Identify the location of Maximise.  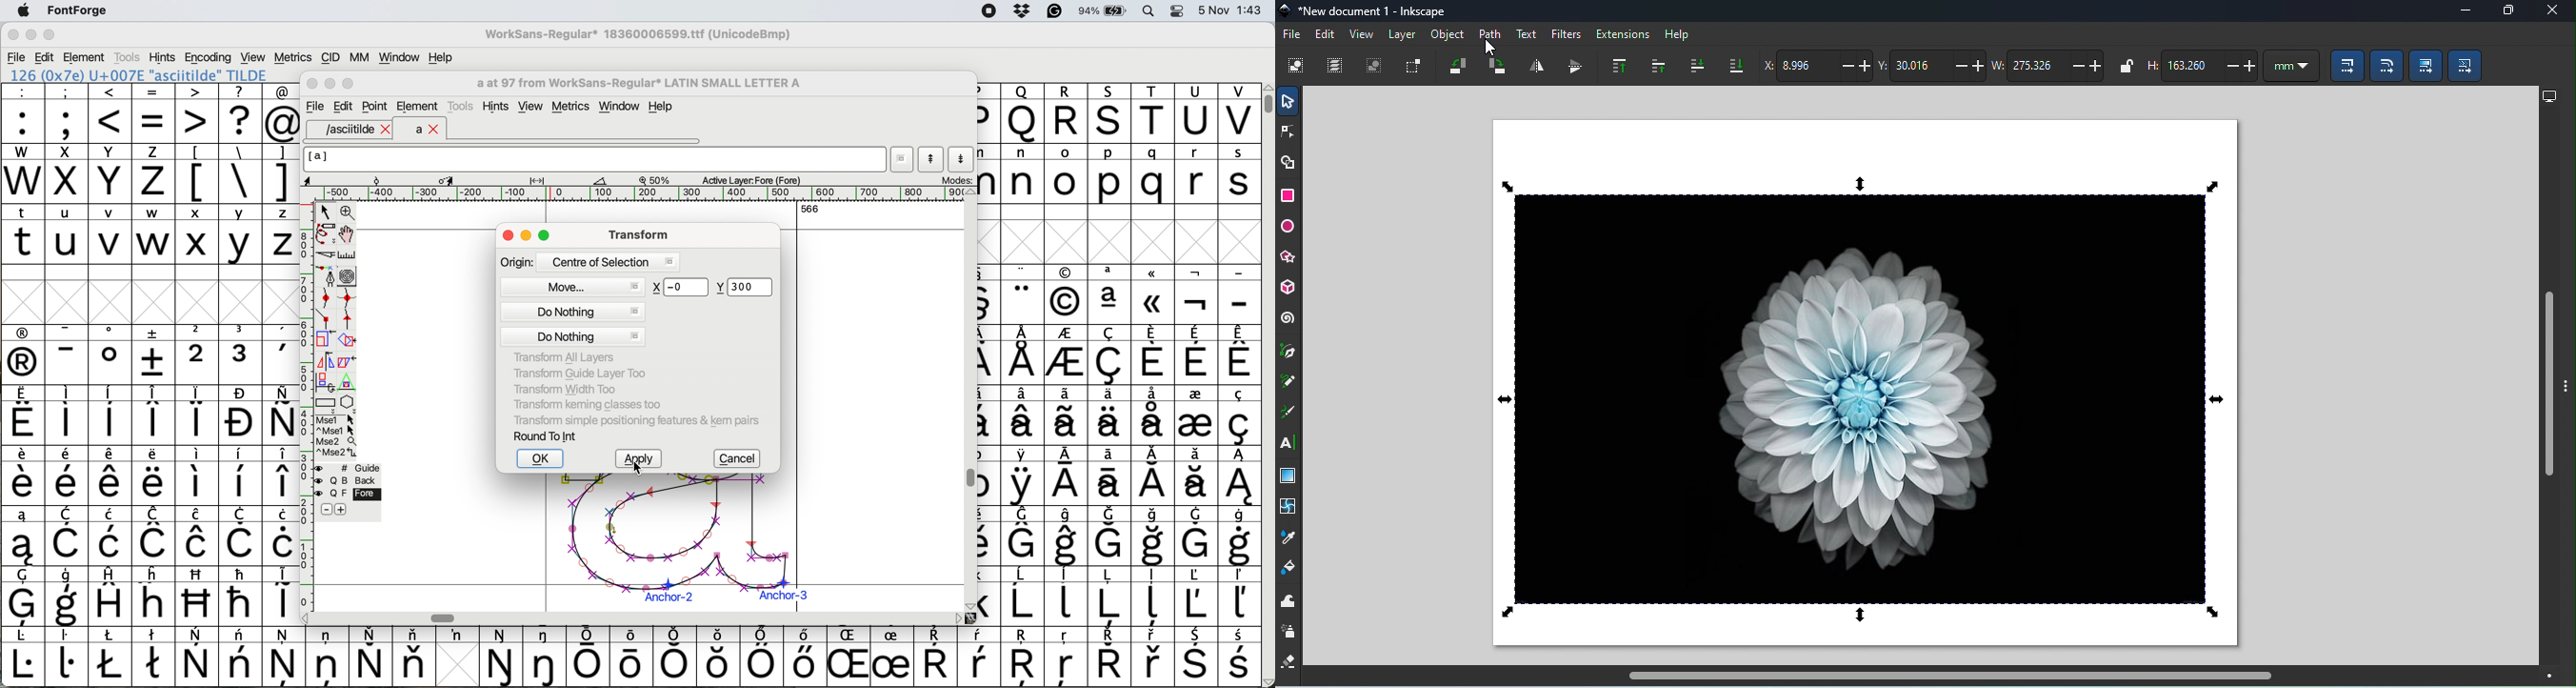
(350, 84).